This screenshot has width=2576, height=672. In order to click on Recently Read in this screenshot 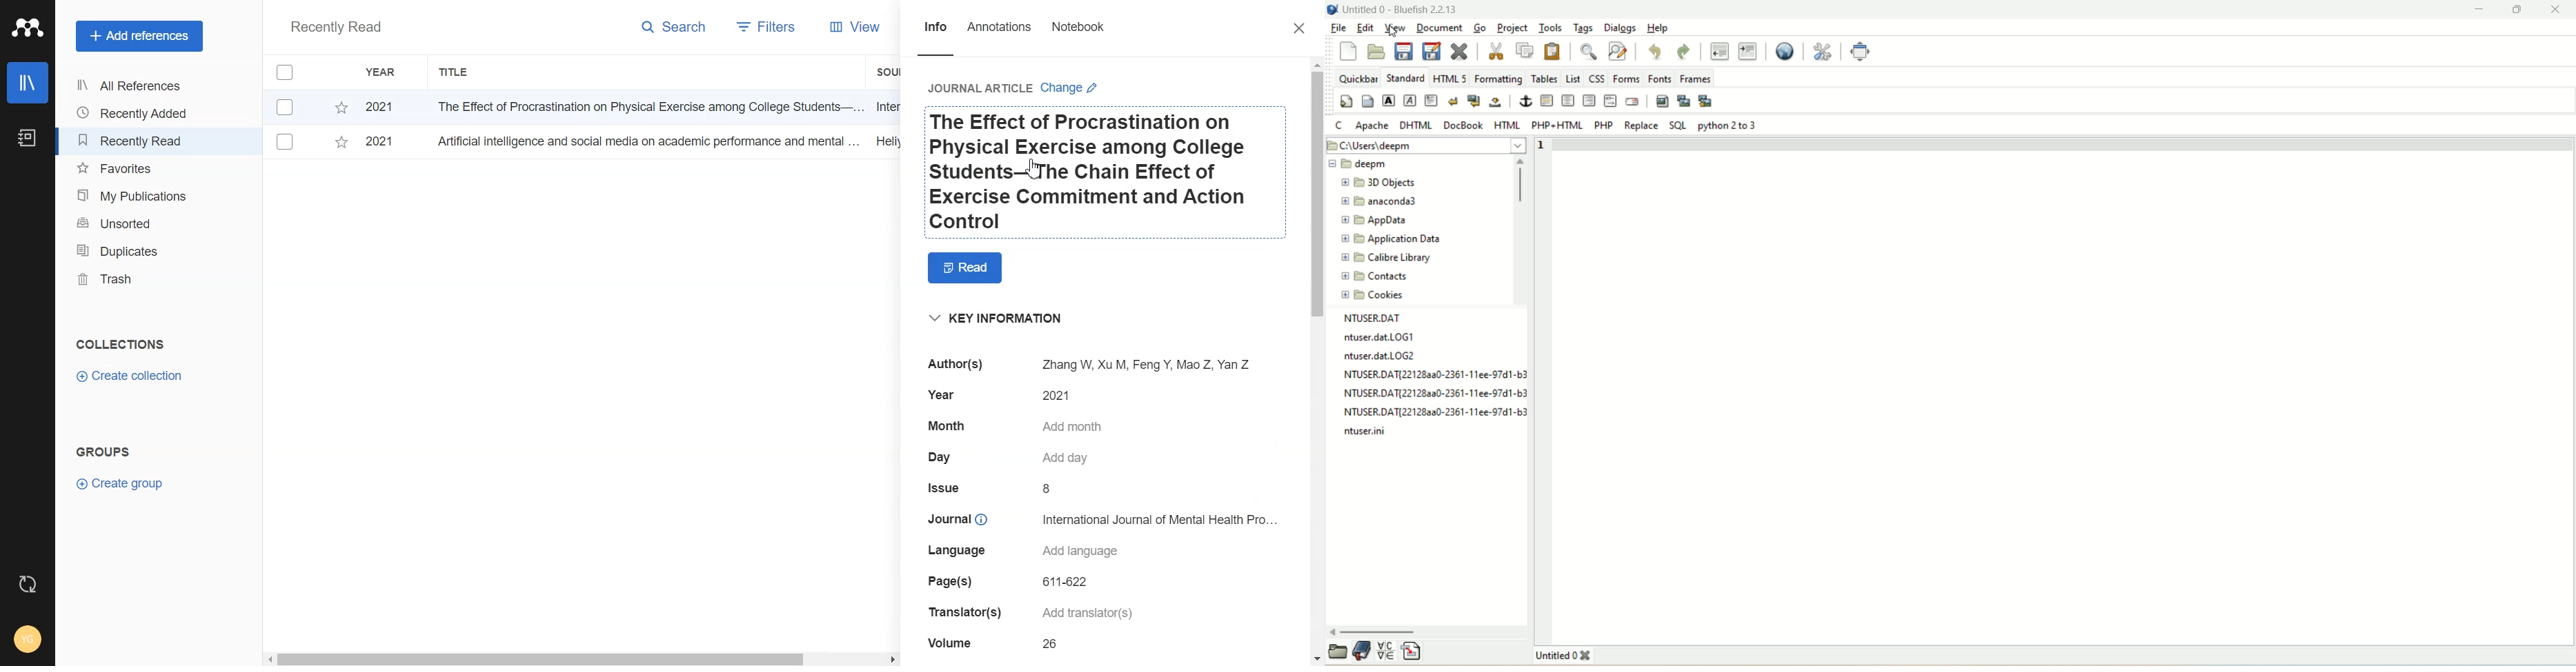, I will do `click(135, 141)`.